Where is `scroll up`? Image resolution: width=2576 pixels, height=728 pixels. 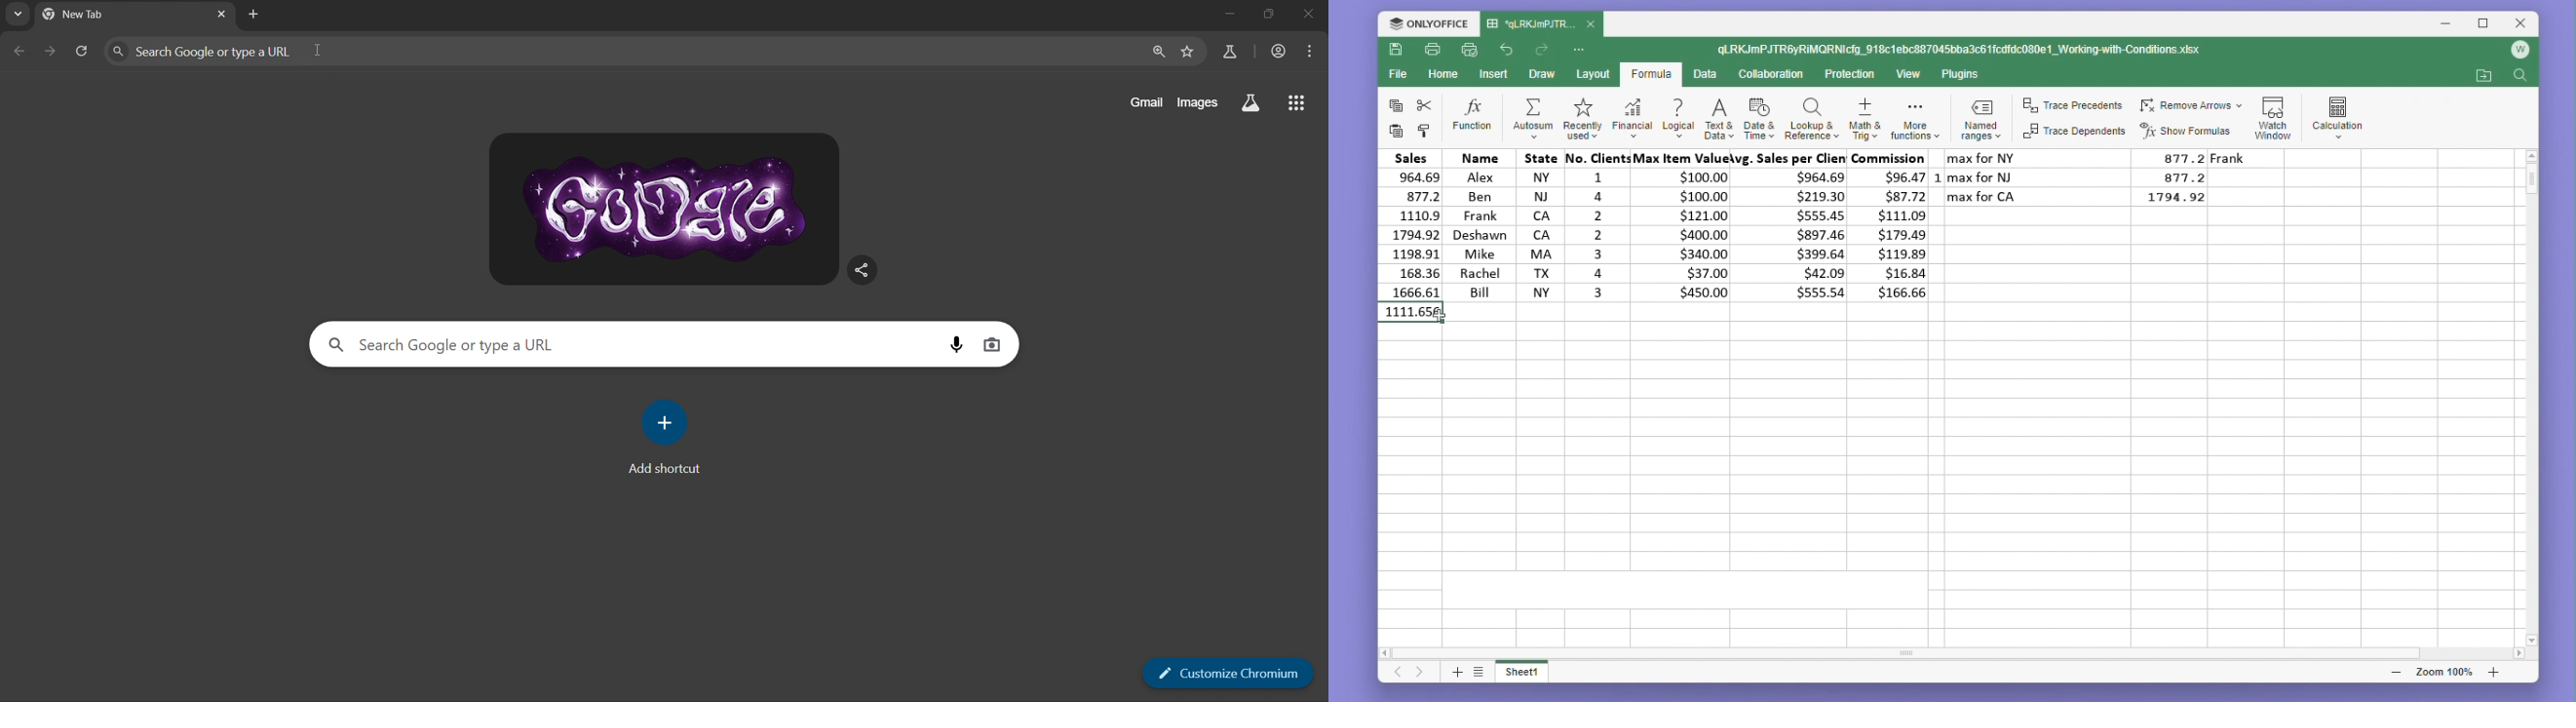
scroll up is located at coordinates (2531, 155).